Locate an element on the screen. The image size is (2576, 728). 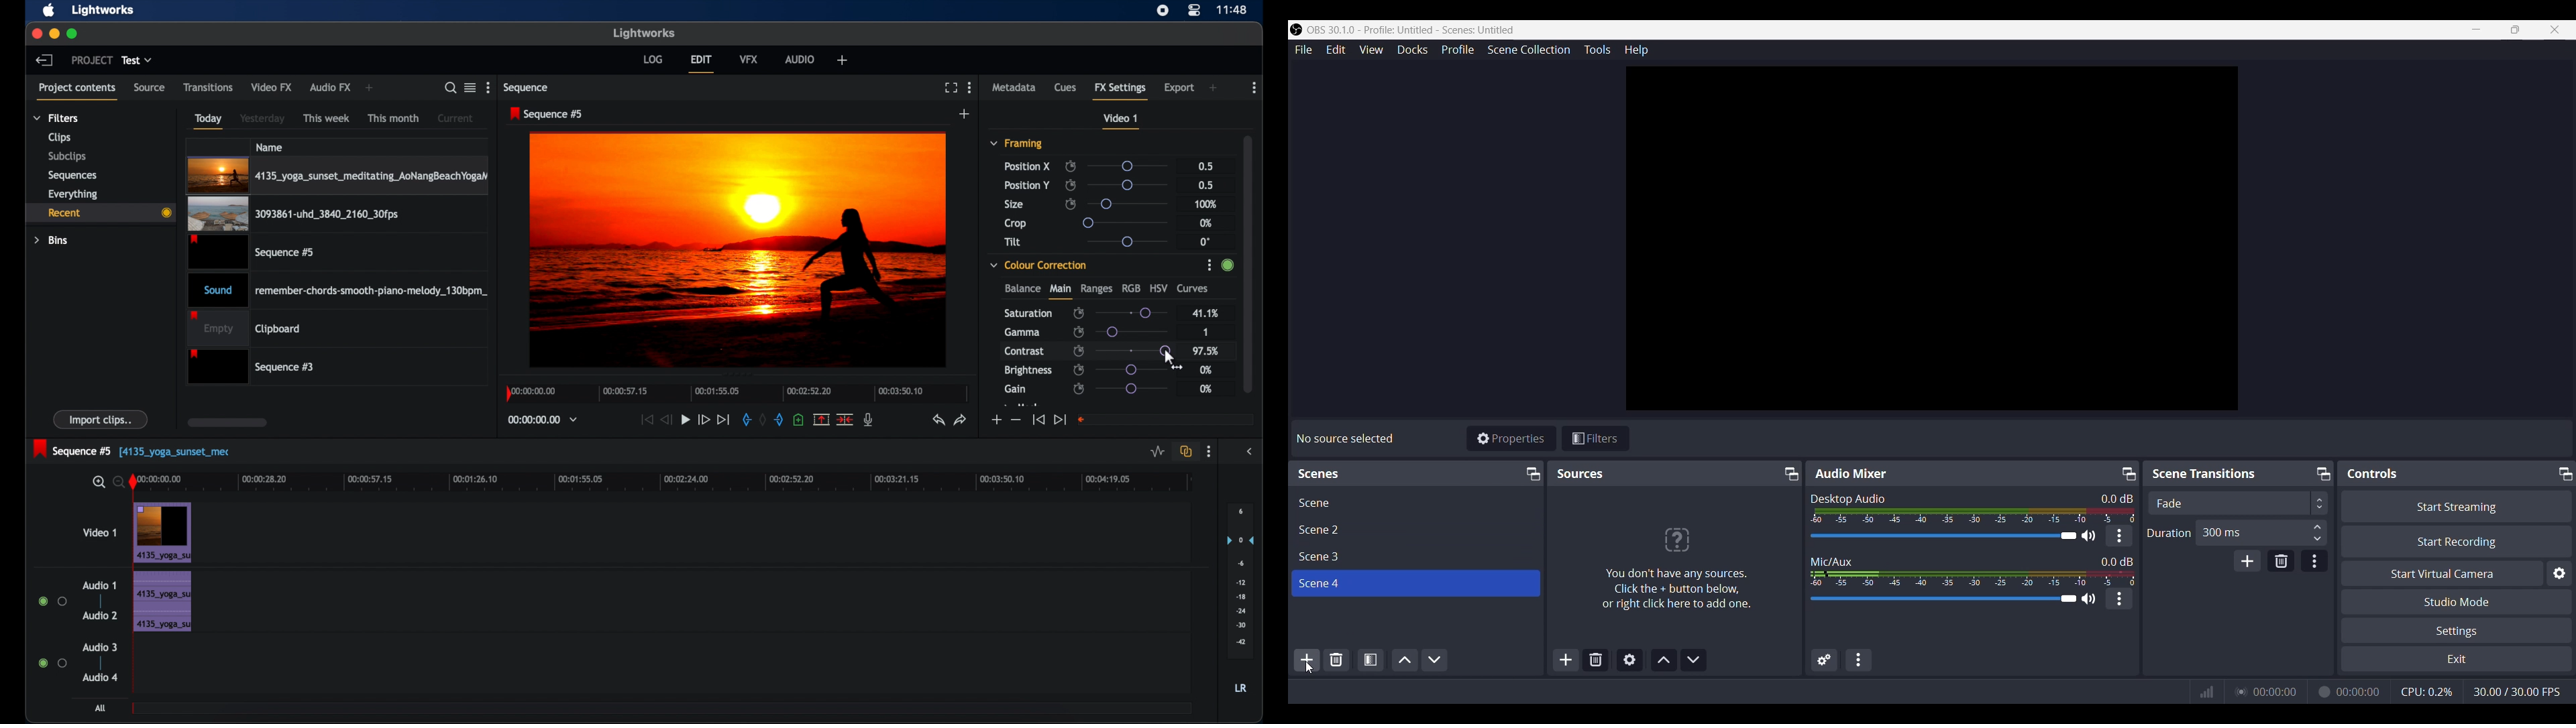
Scene is located at coordinates (1416, 501).